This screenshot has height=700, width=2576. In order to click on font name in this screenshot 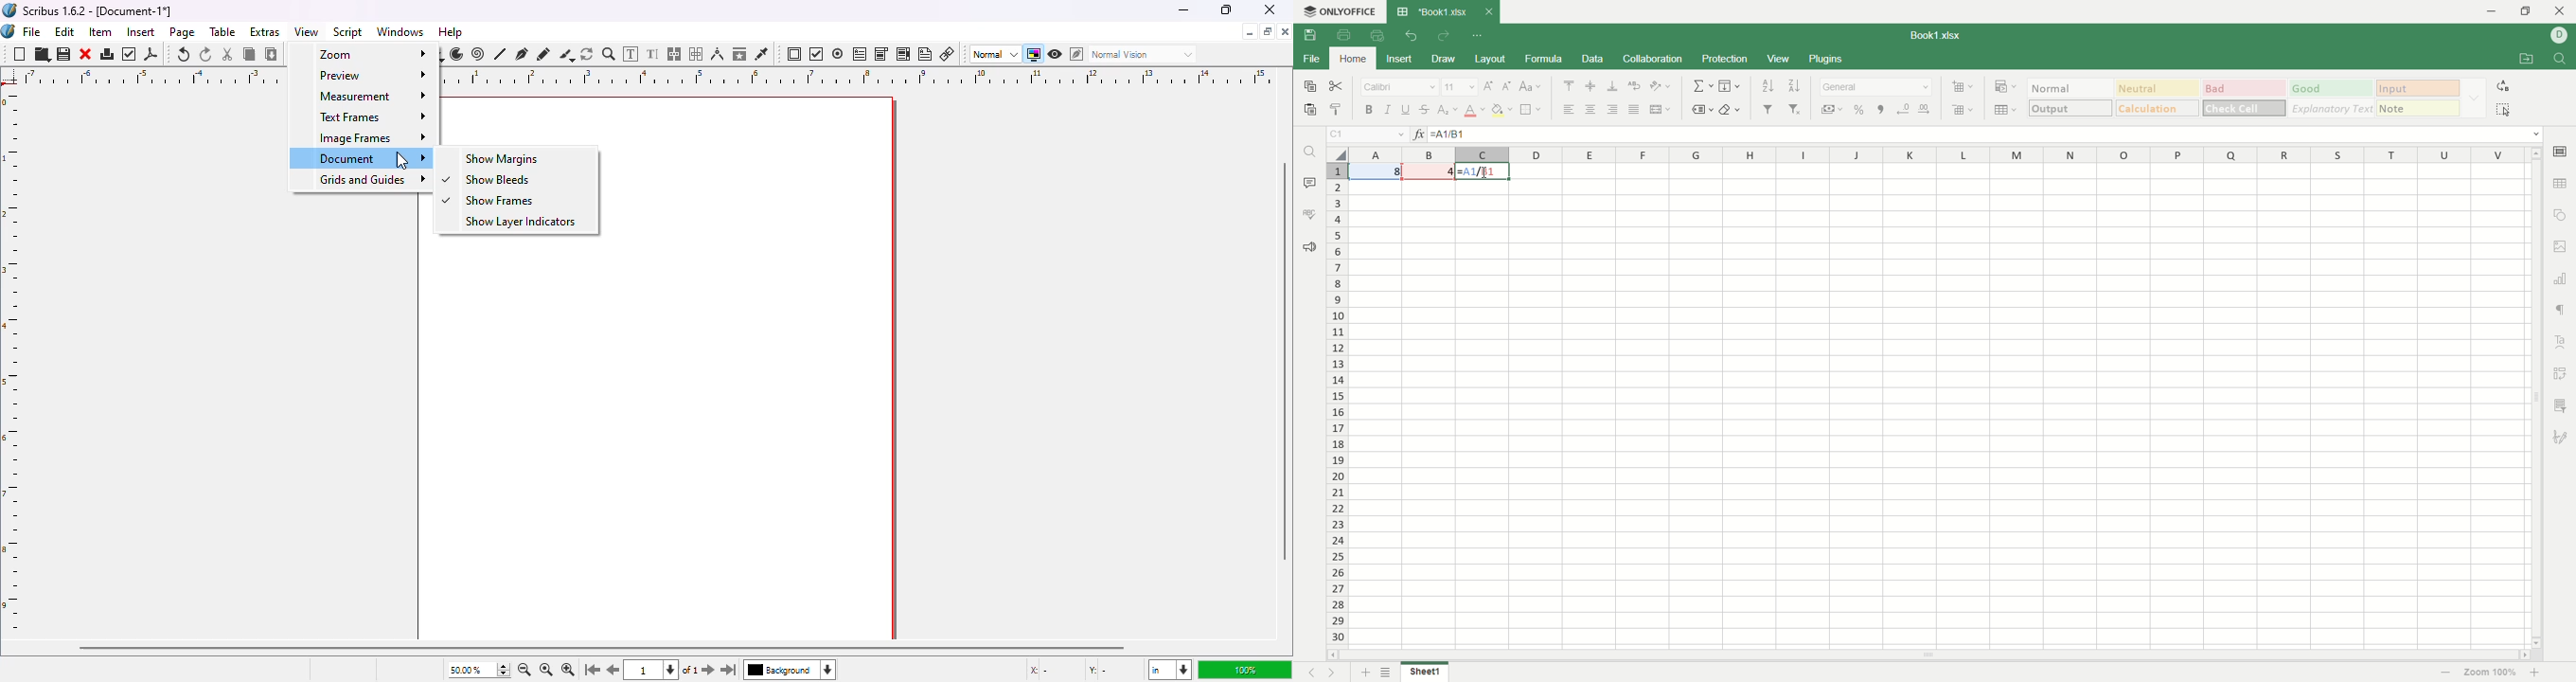, I will do `click(1400, 87)`.